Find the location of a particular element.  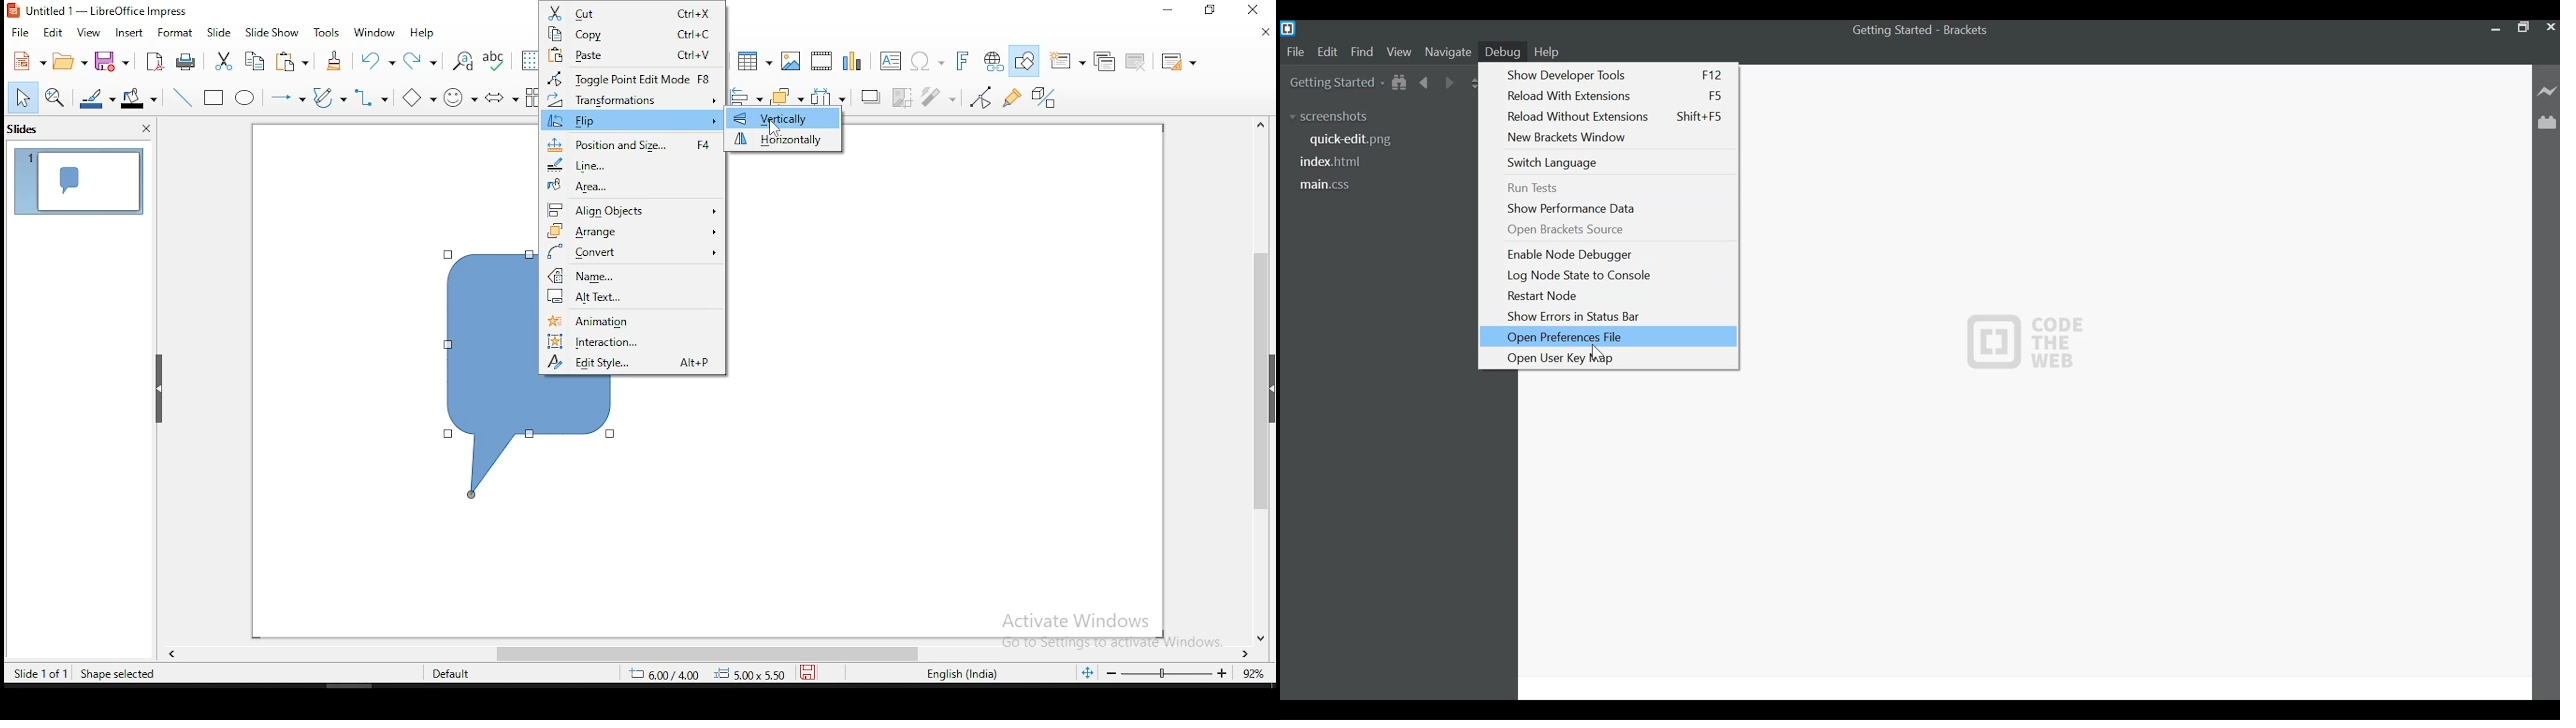

area is located at coordinates (632, 188).